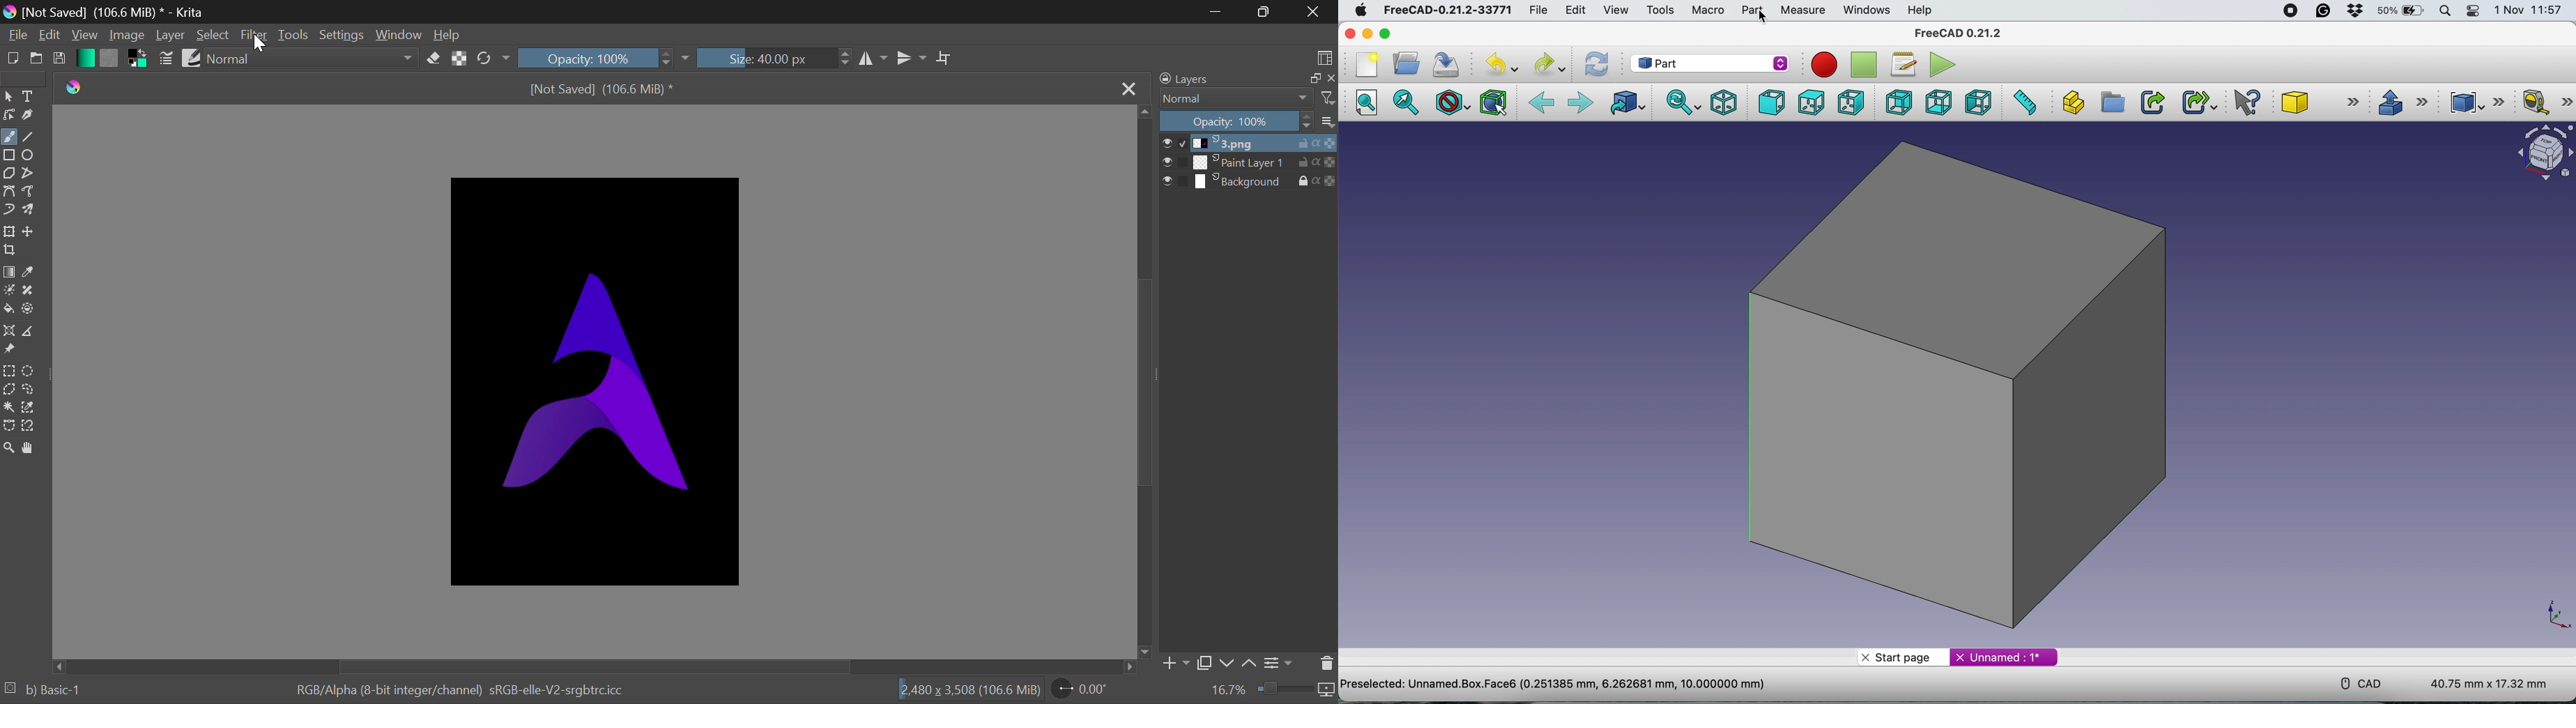  What do you see at coordinates (9, 232) in the screenshot?
I see `Transform Layer` at bounding box center [9, 232].